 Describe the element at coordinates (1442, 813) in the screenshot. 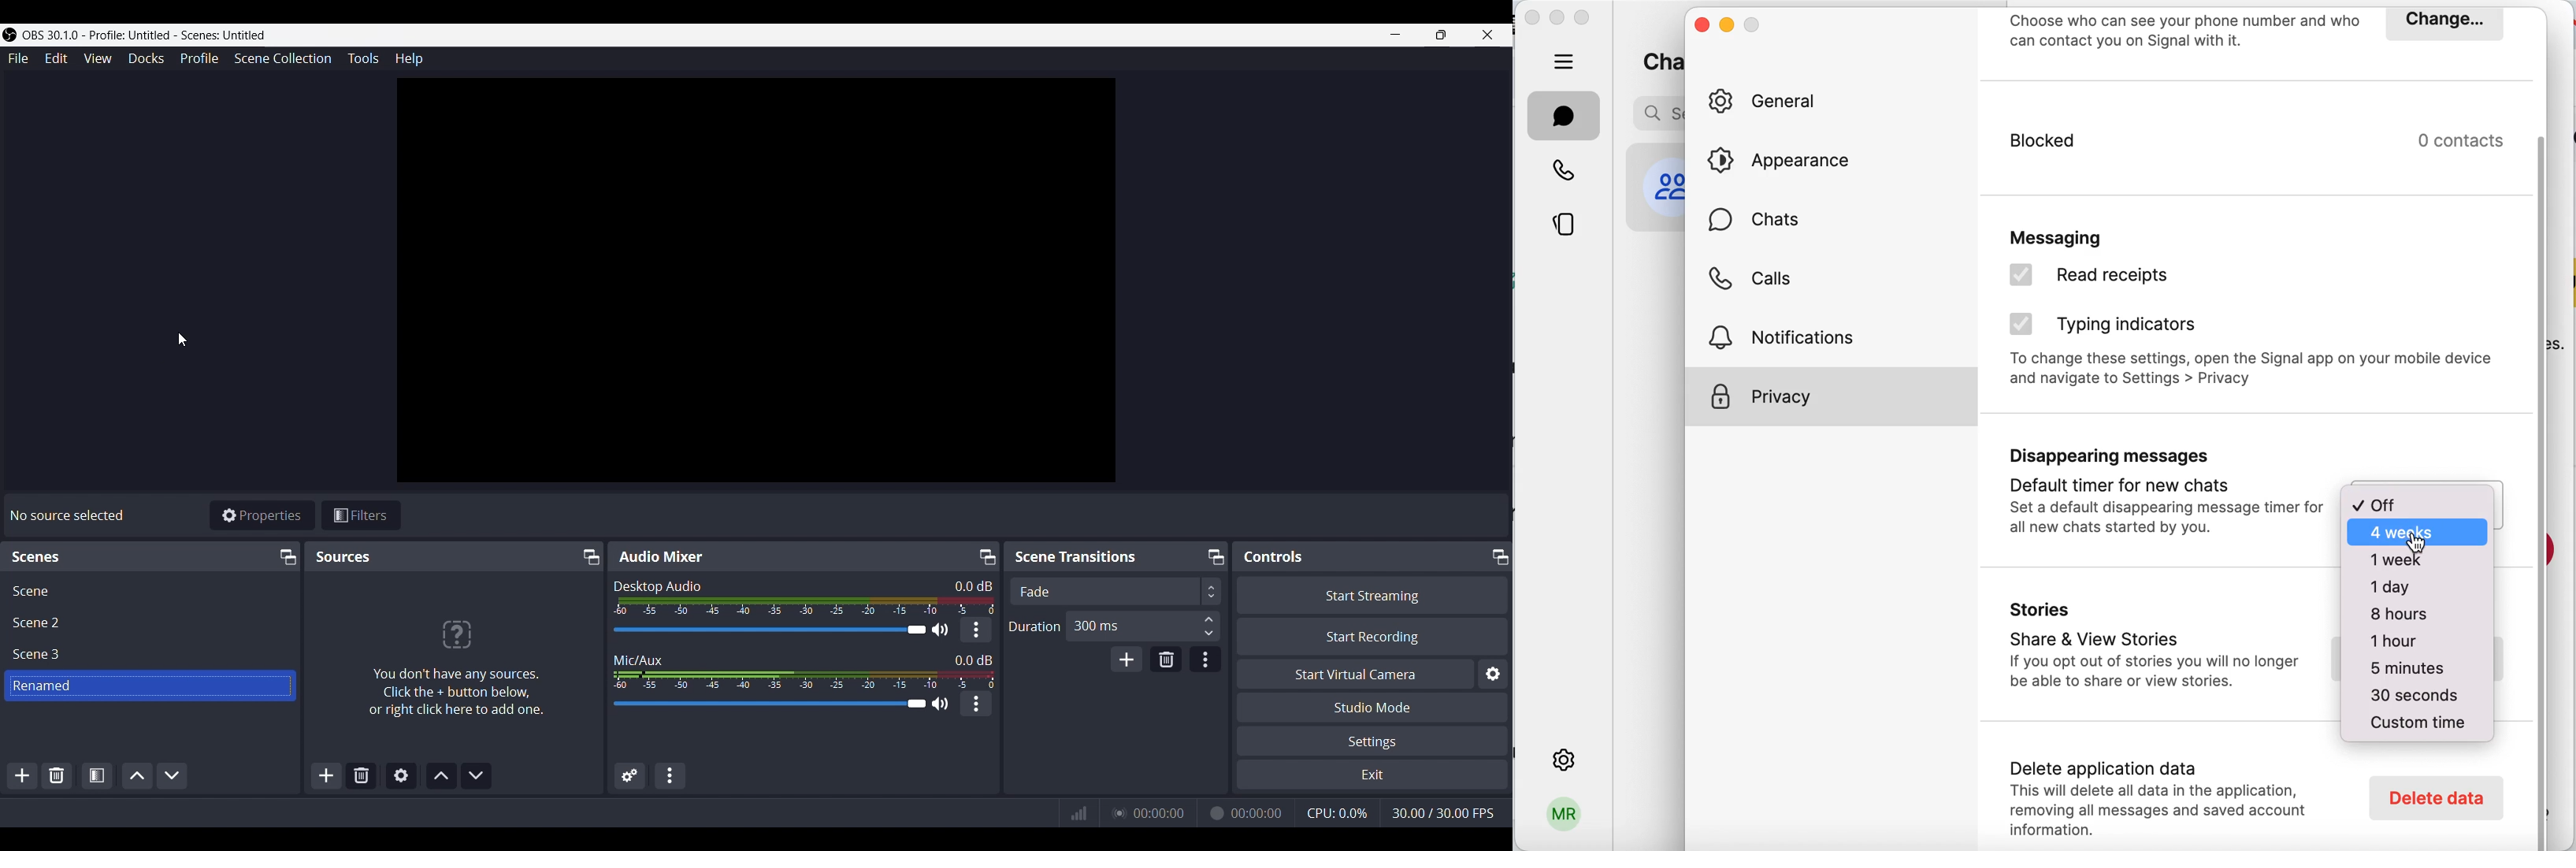

I see `Frame Rate (FPS)` at that location.